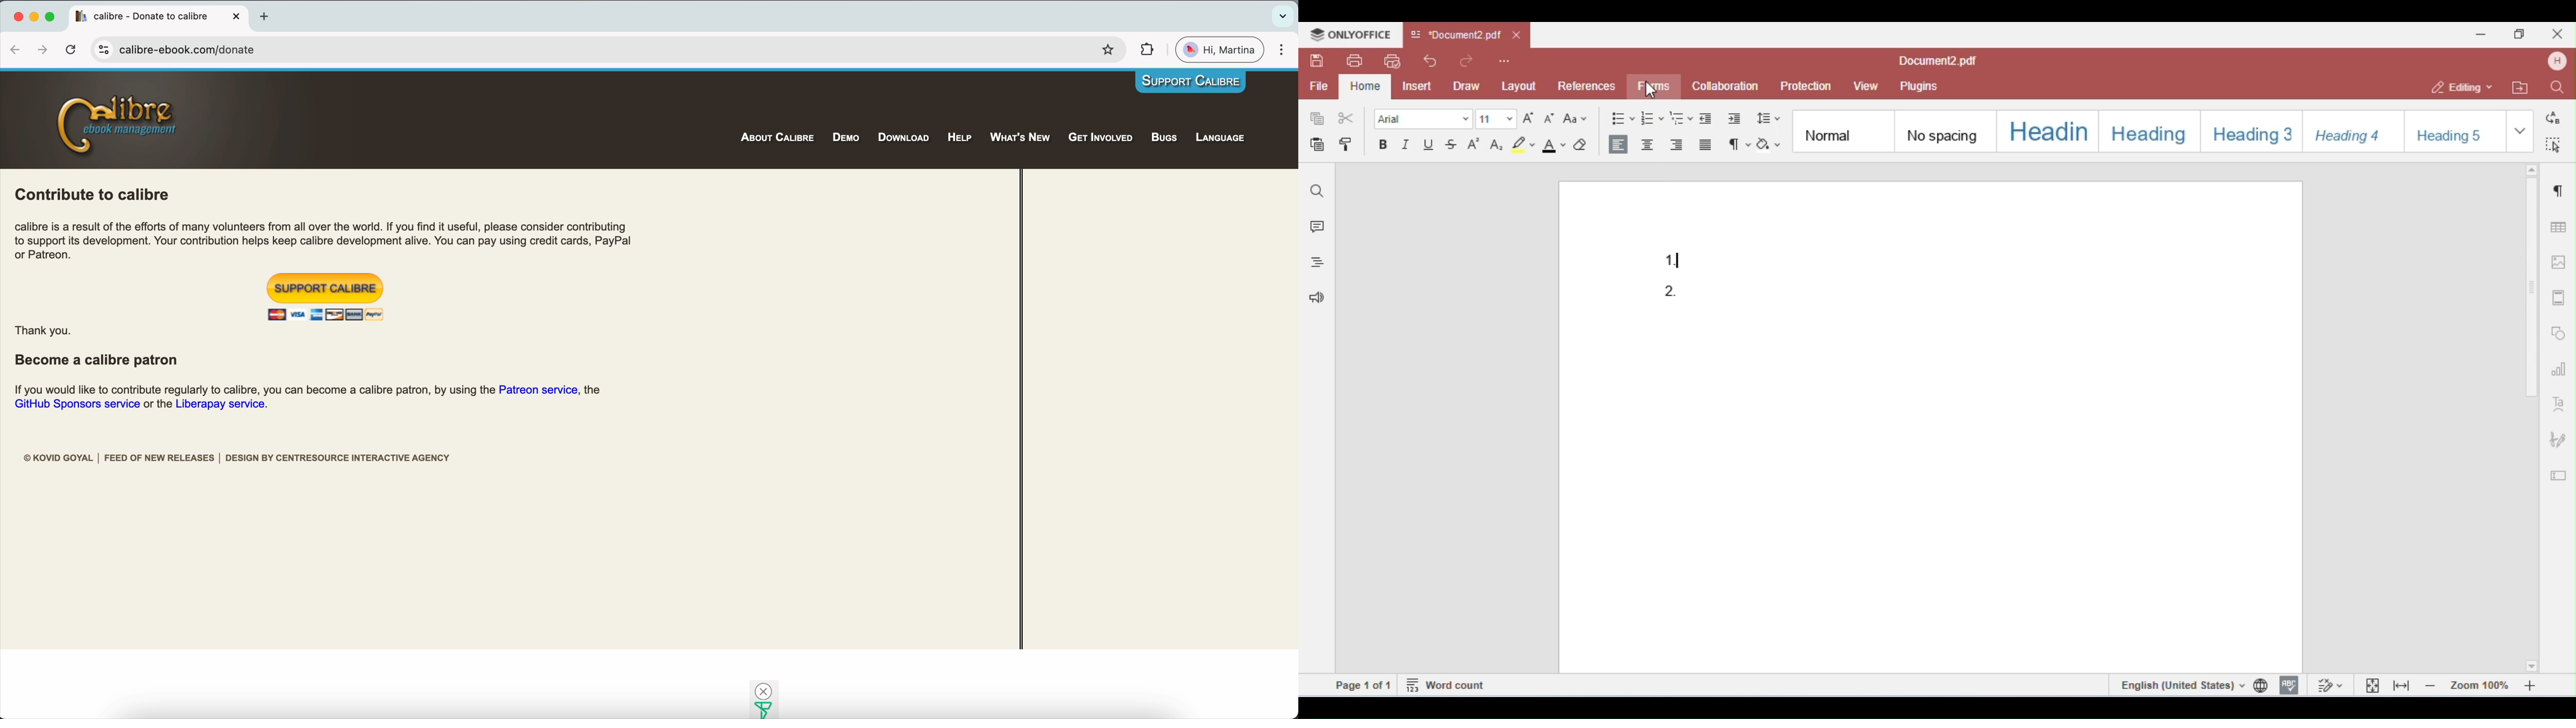 This screenshot has height=728, width=2576. What do you see at coordinates (70, 50) in the screenshot?
I see `refresh the page` at bounding box center [70, 50].